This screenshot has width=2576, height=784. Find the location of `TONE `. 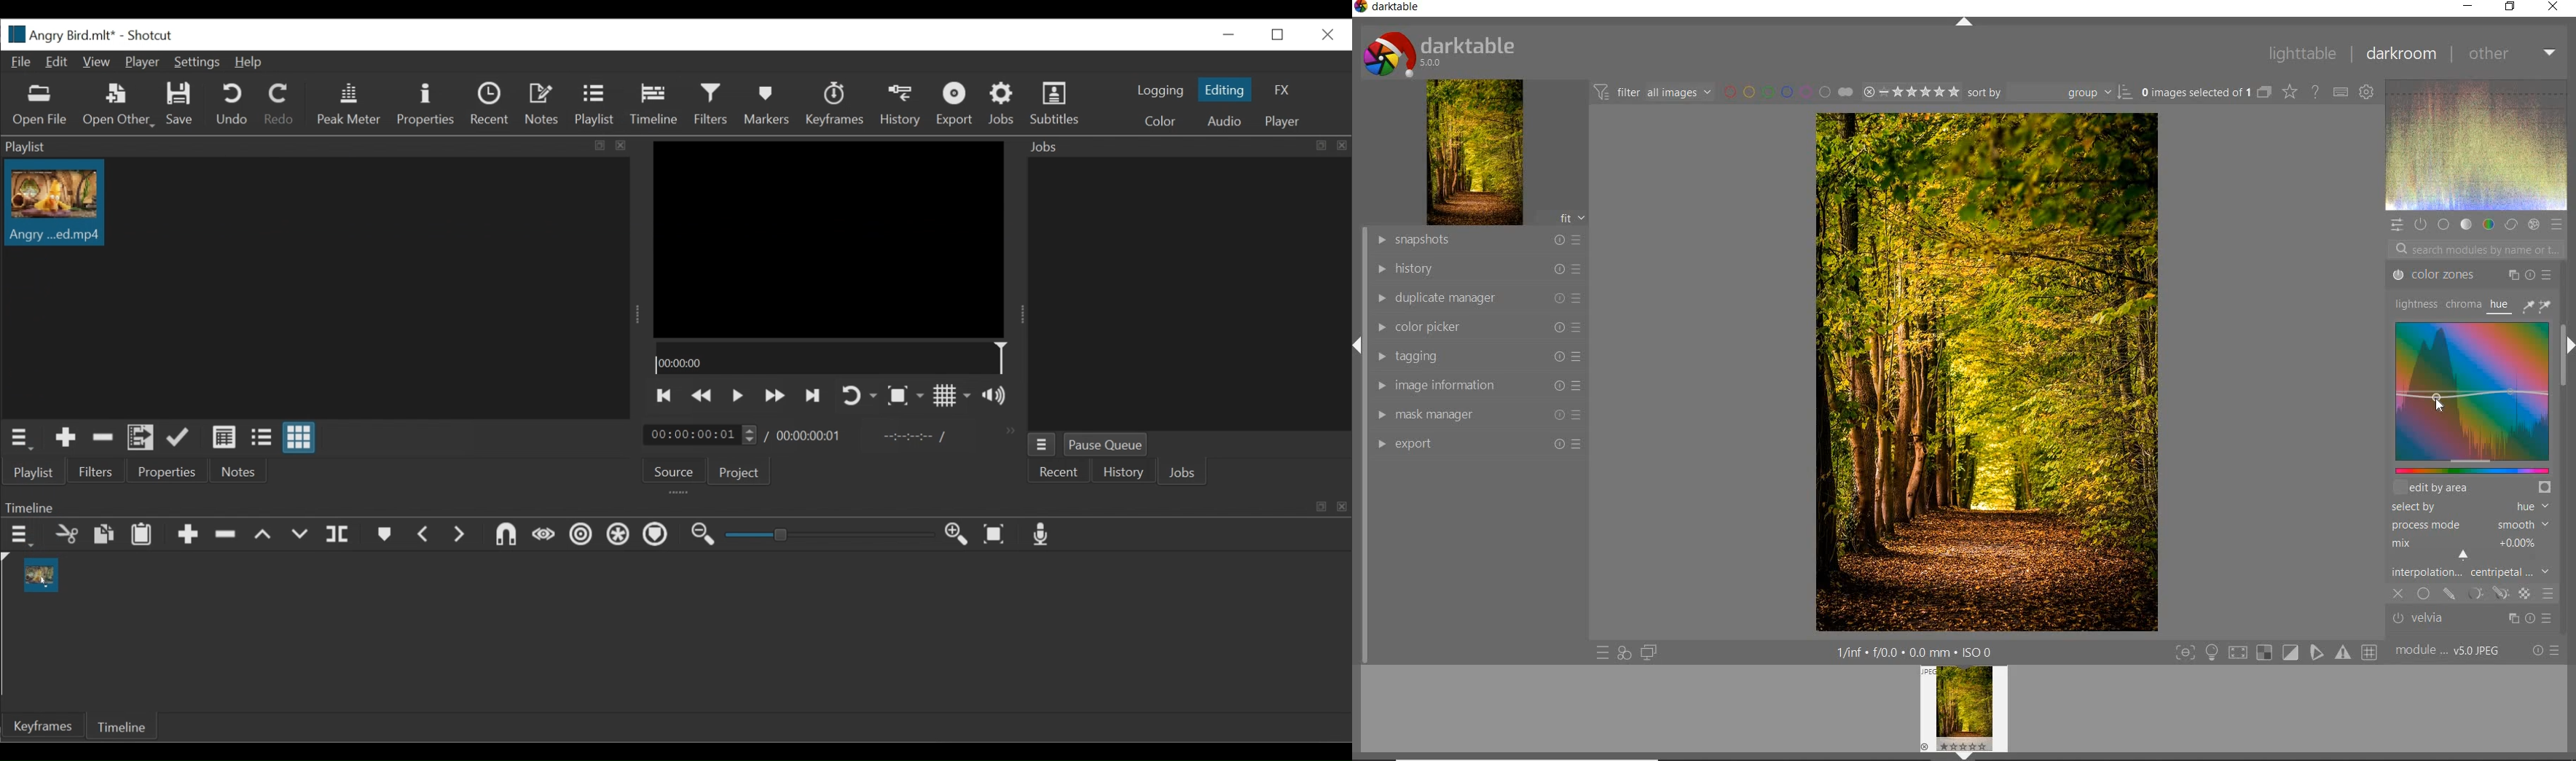

TONE  is located at coordinates (2465, 225).